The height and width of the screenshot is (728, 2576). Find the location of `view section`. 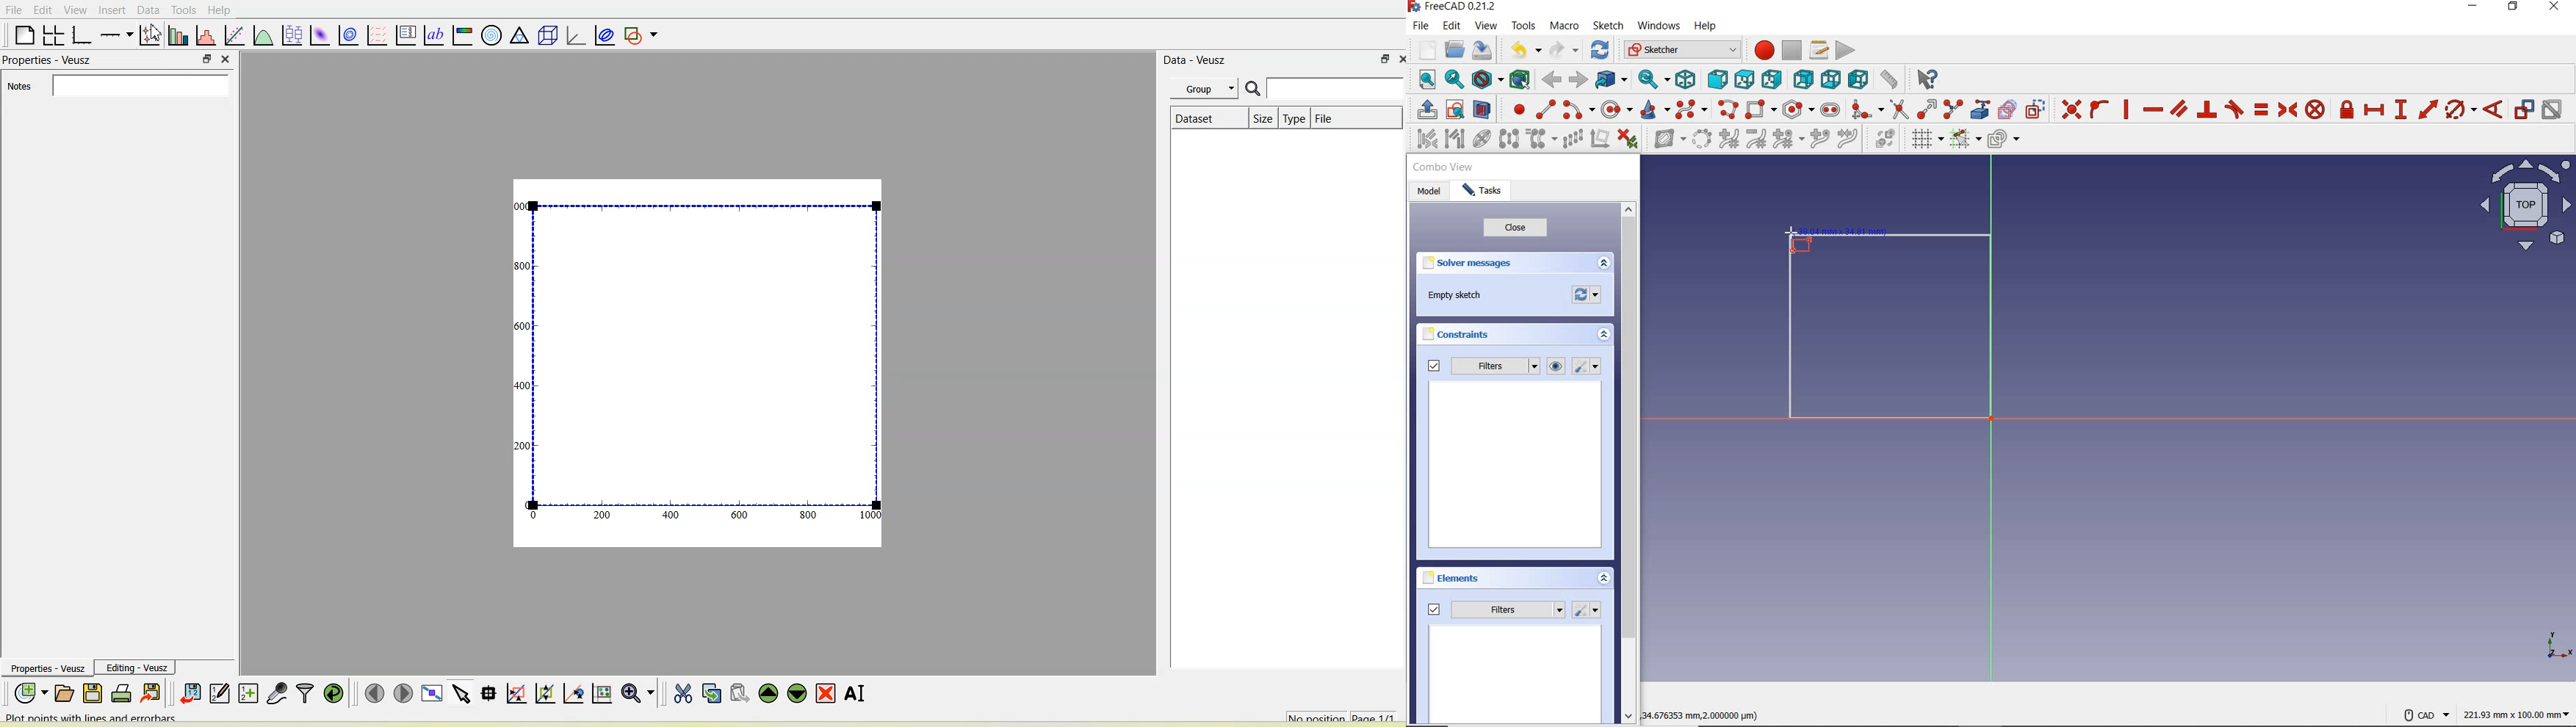

view section is located at coordinates (1485, 110).